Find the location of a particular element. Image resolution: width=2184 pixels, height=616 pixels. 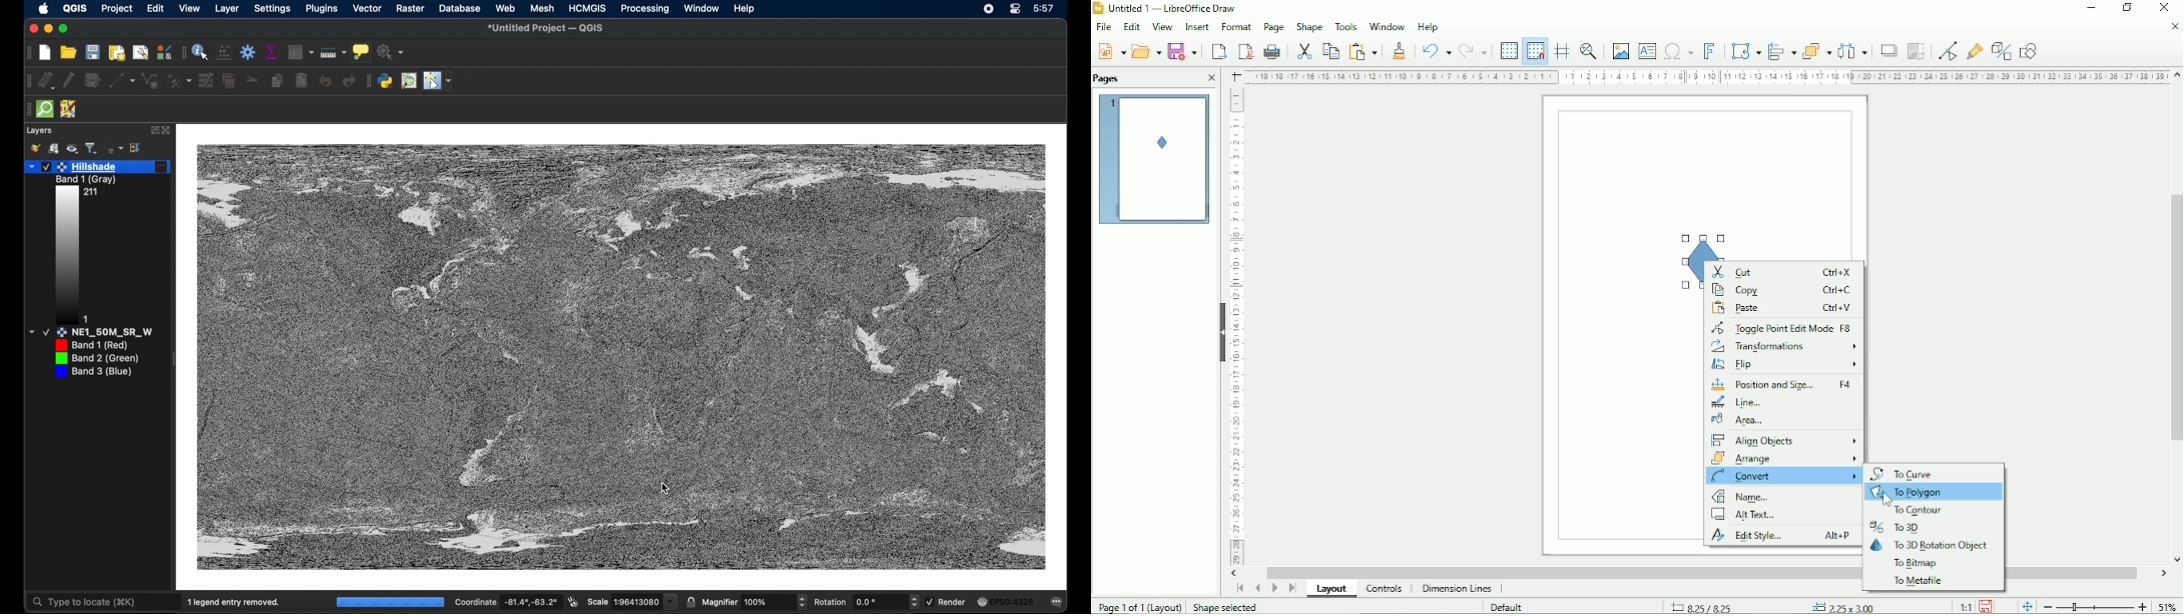

Edit style is located at coordinates (1780, 537).